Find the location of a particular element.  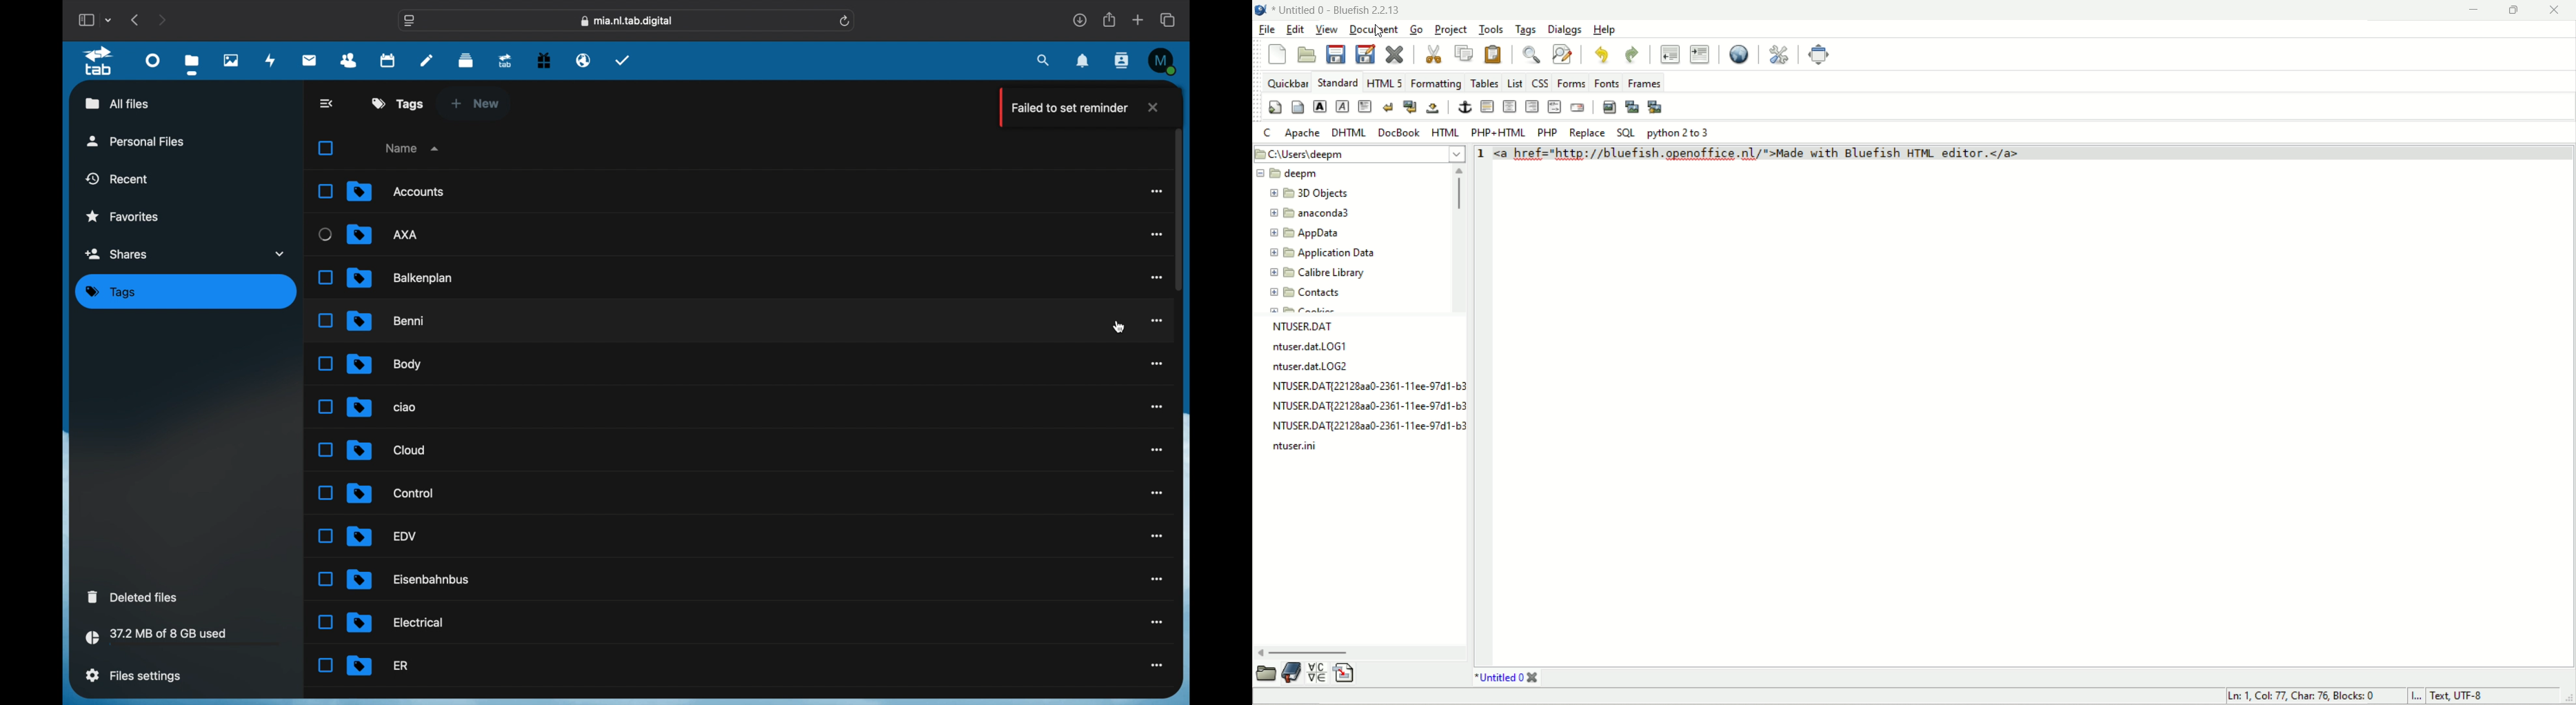

advanced find and replace is located at coordinates (1563, 54).